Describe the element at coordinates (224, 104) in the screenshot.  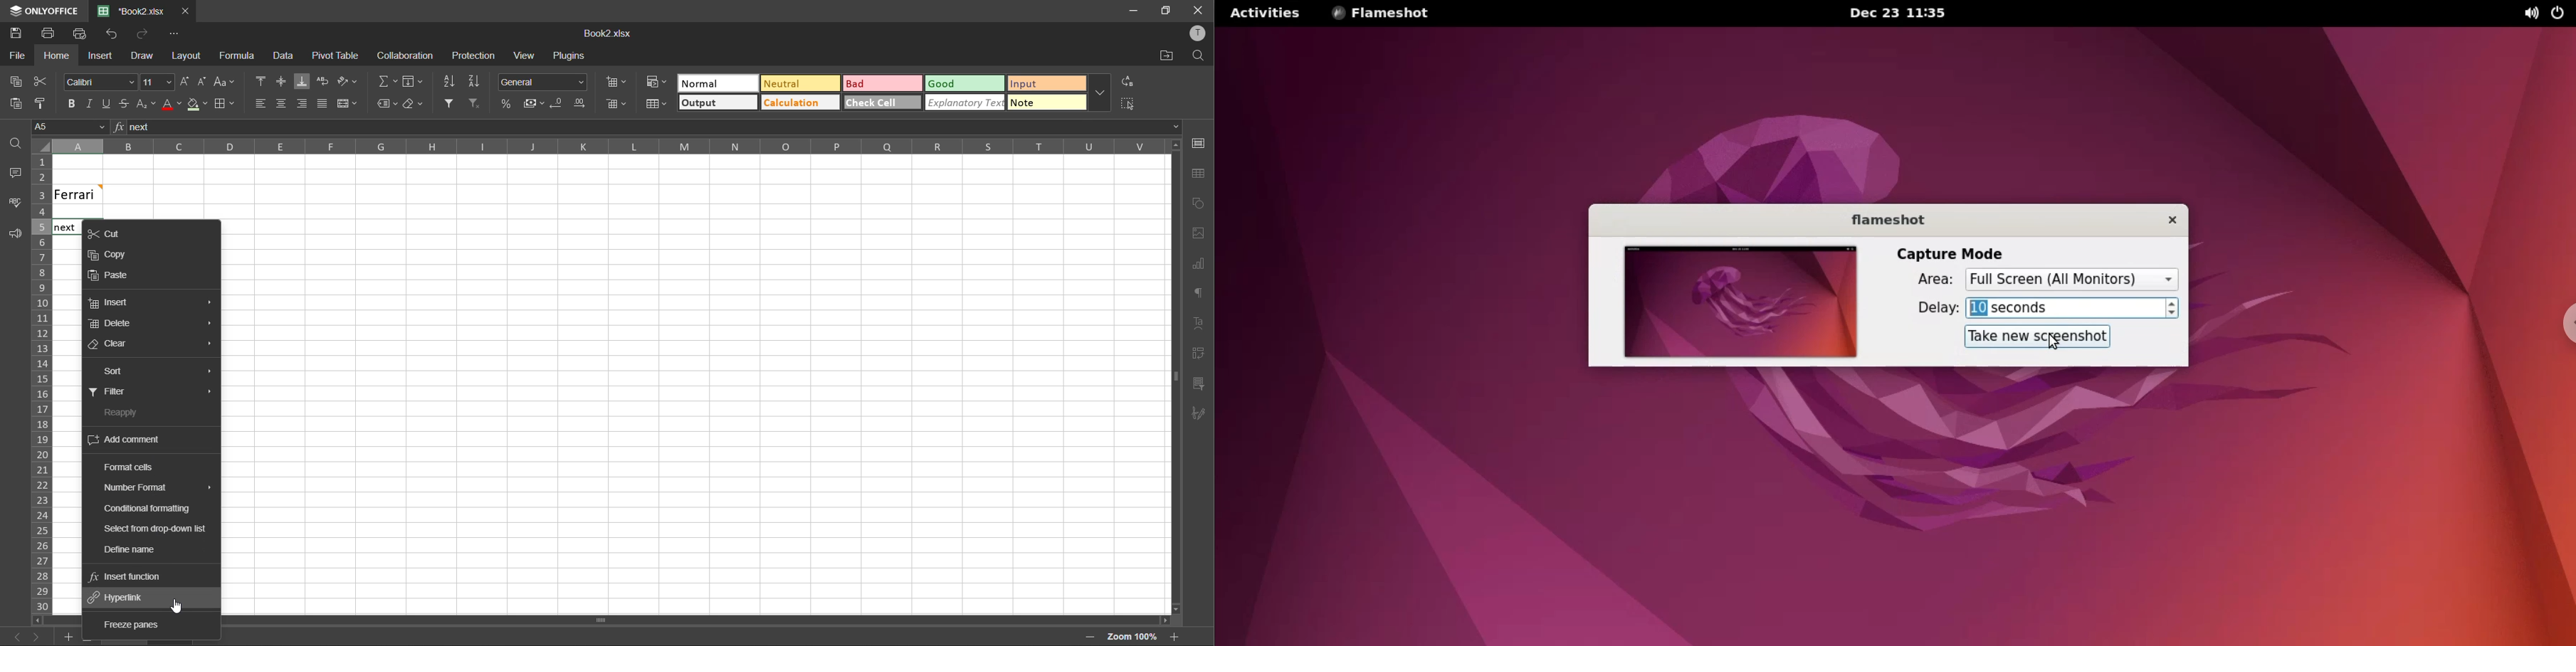
I see `borders` at that location.